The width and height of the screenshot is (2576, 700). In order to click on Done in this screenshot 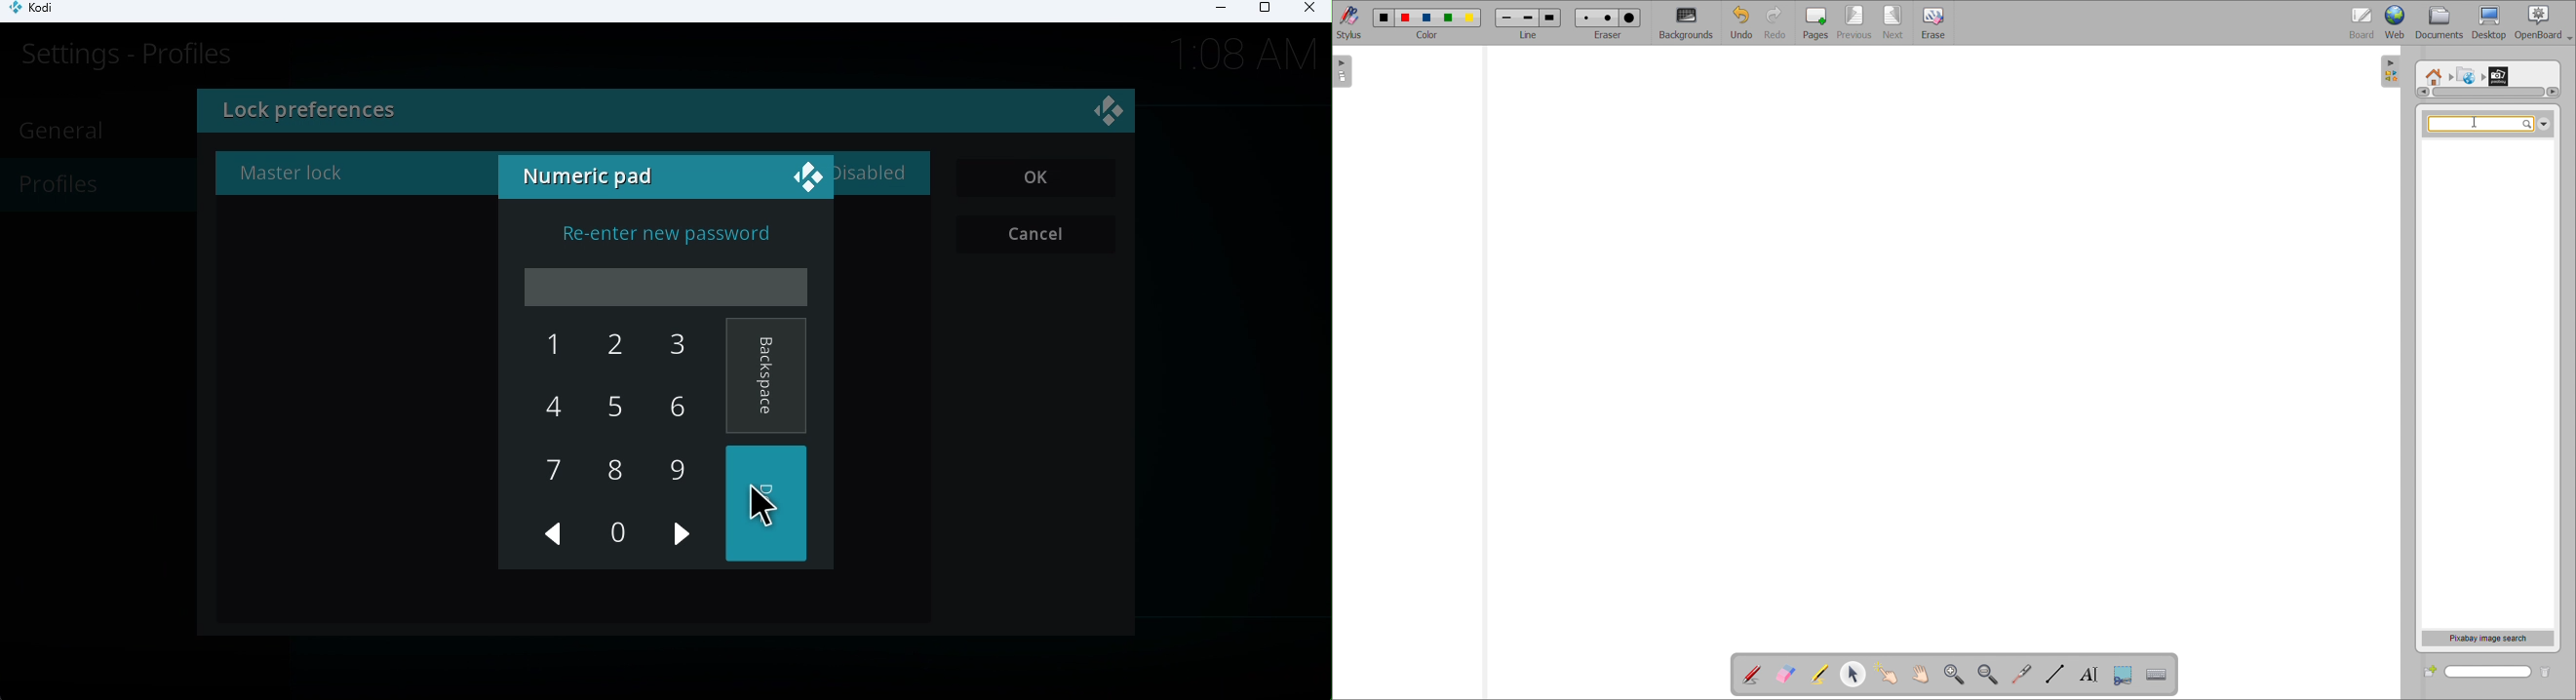, I will do `click(769, 506)`.